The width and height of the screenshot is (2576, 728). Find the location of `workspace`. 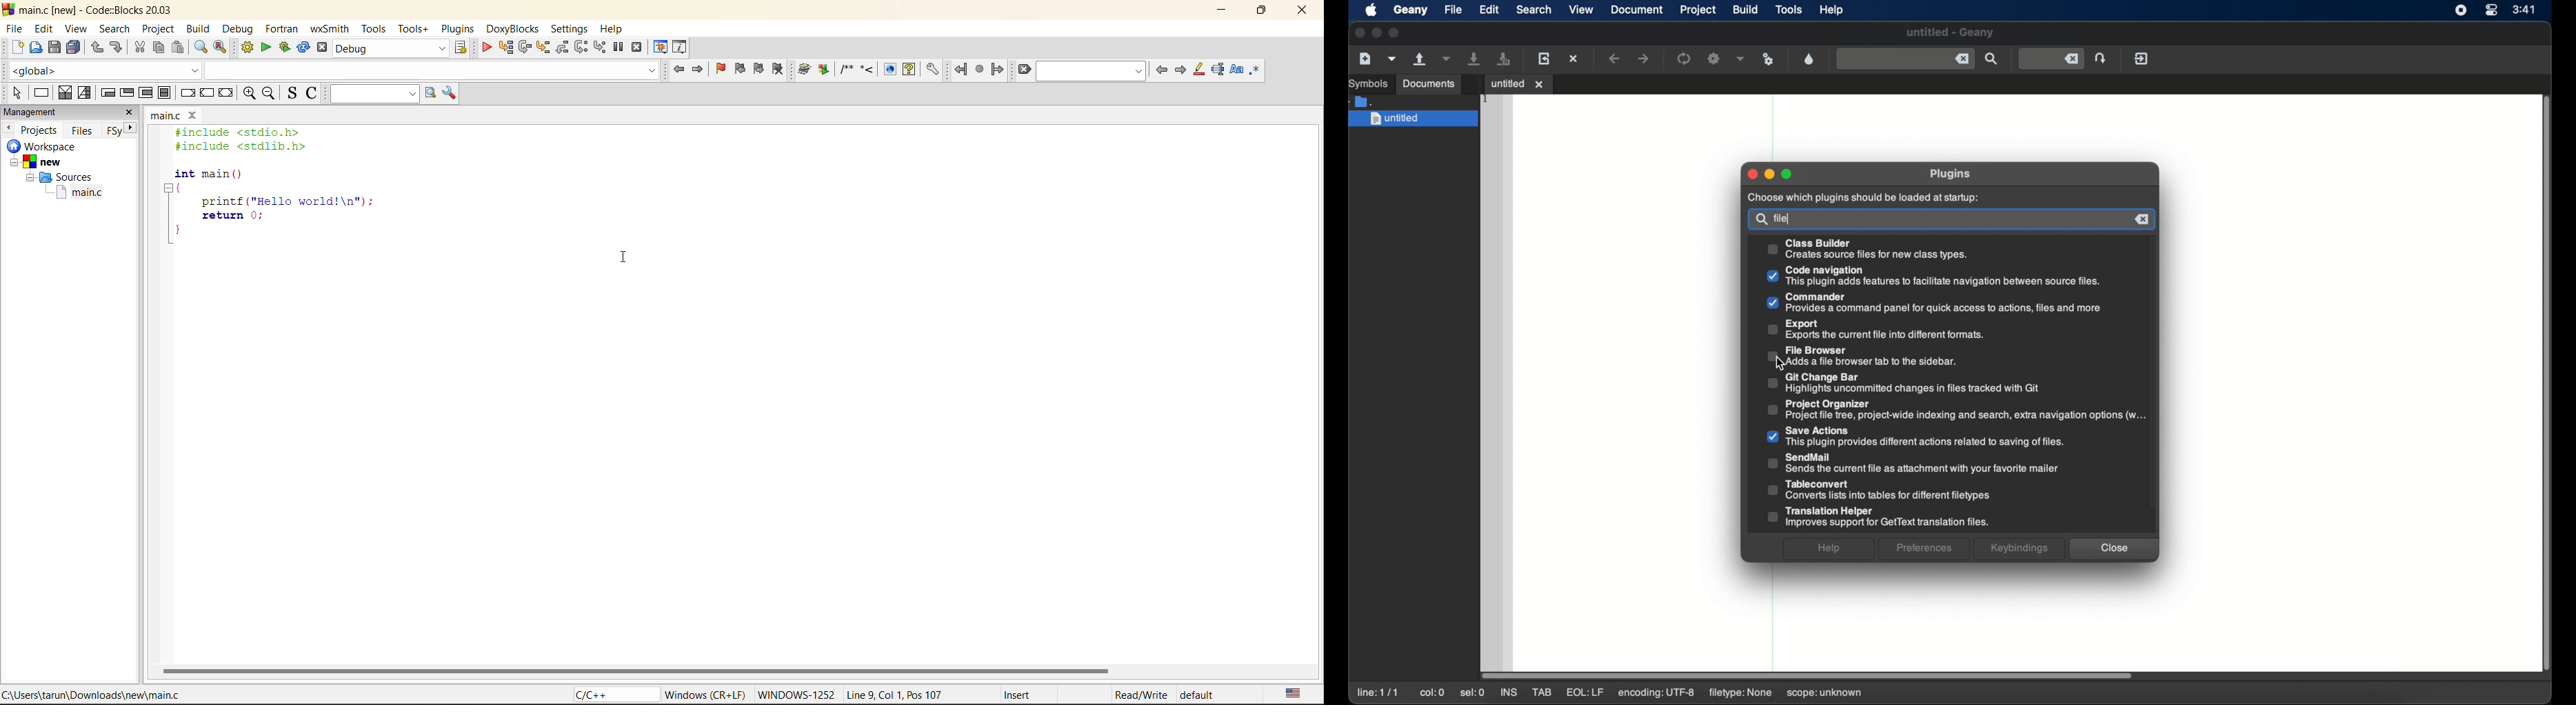

workspace is located at coordinates (45, 147).